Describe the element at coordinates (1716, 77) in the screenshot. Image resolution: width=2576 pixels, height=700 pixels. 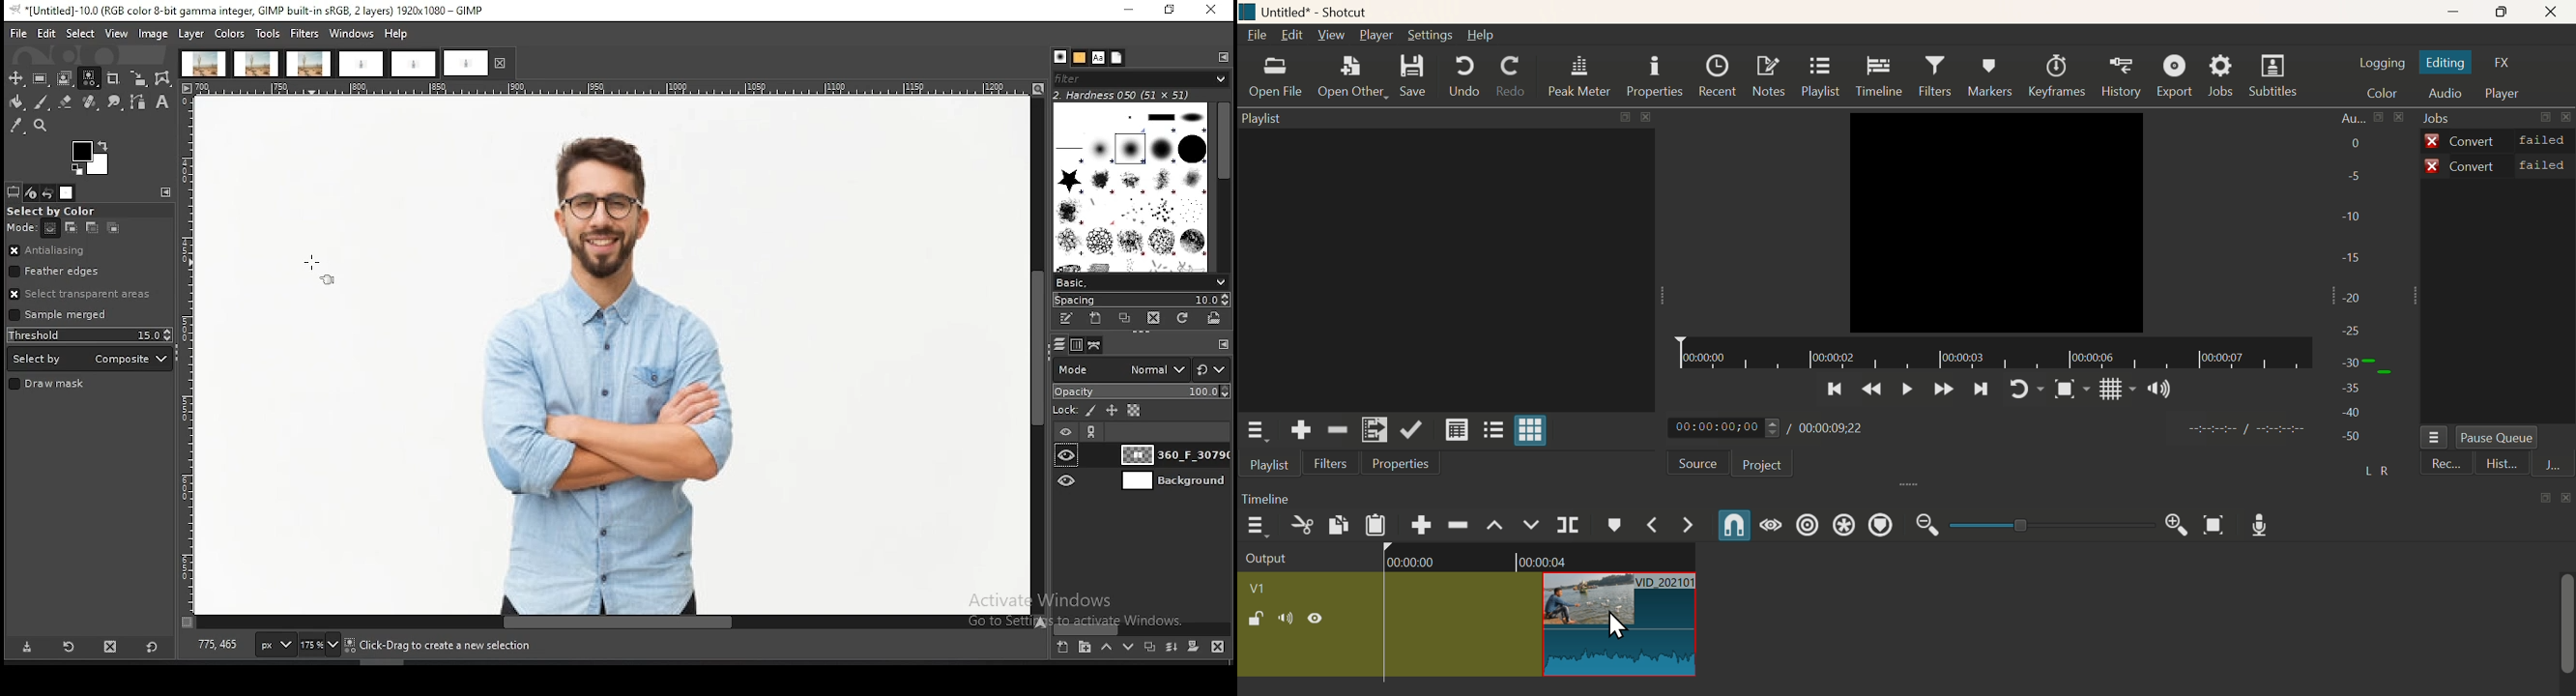
I see `Recent` at that location.